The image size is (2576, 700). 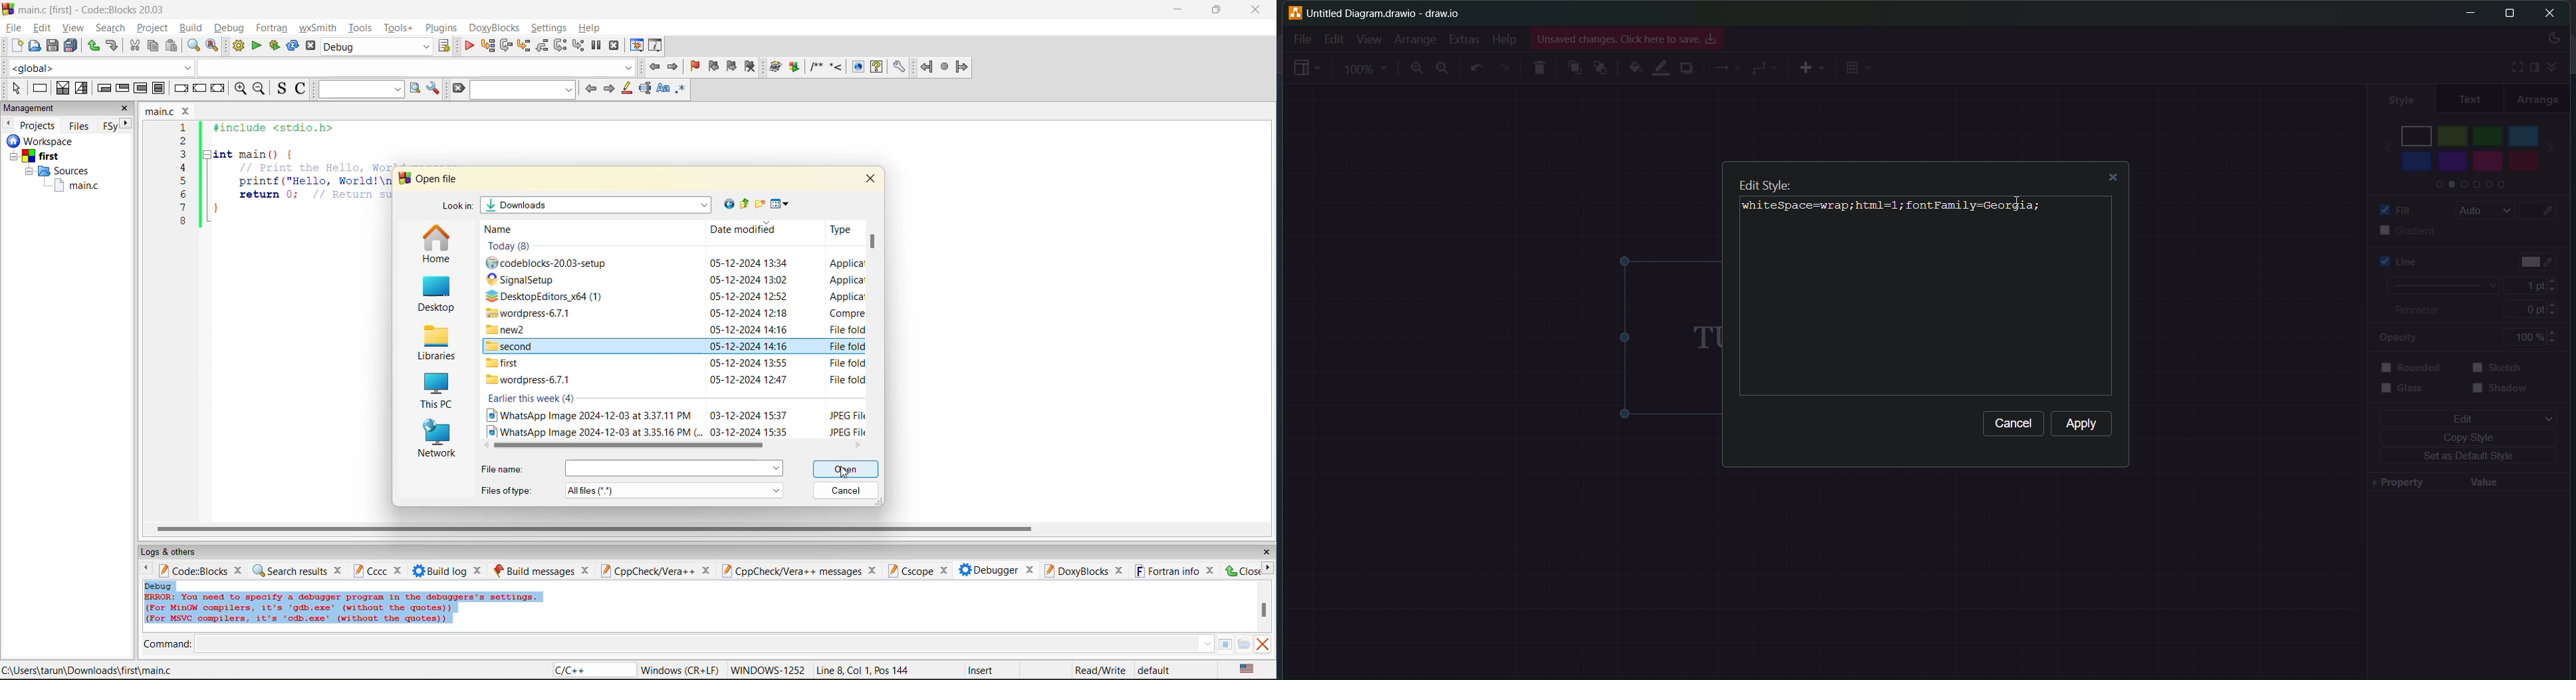 What do you see at coordinates (159, 586) in the screenshot?
I see `debug` at bounding box center [159, 586].